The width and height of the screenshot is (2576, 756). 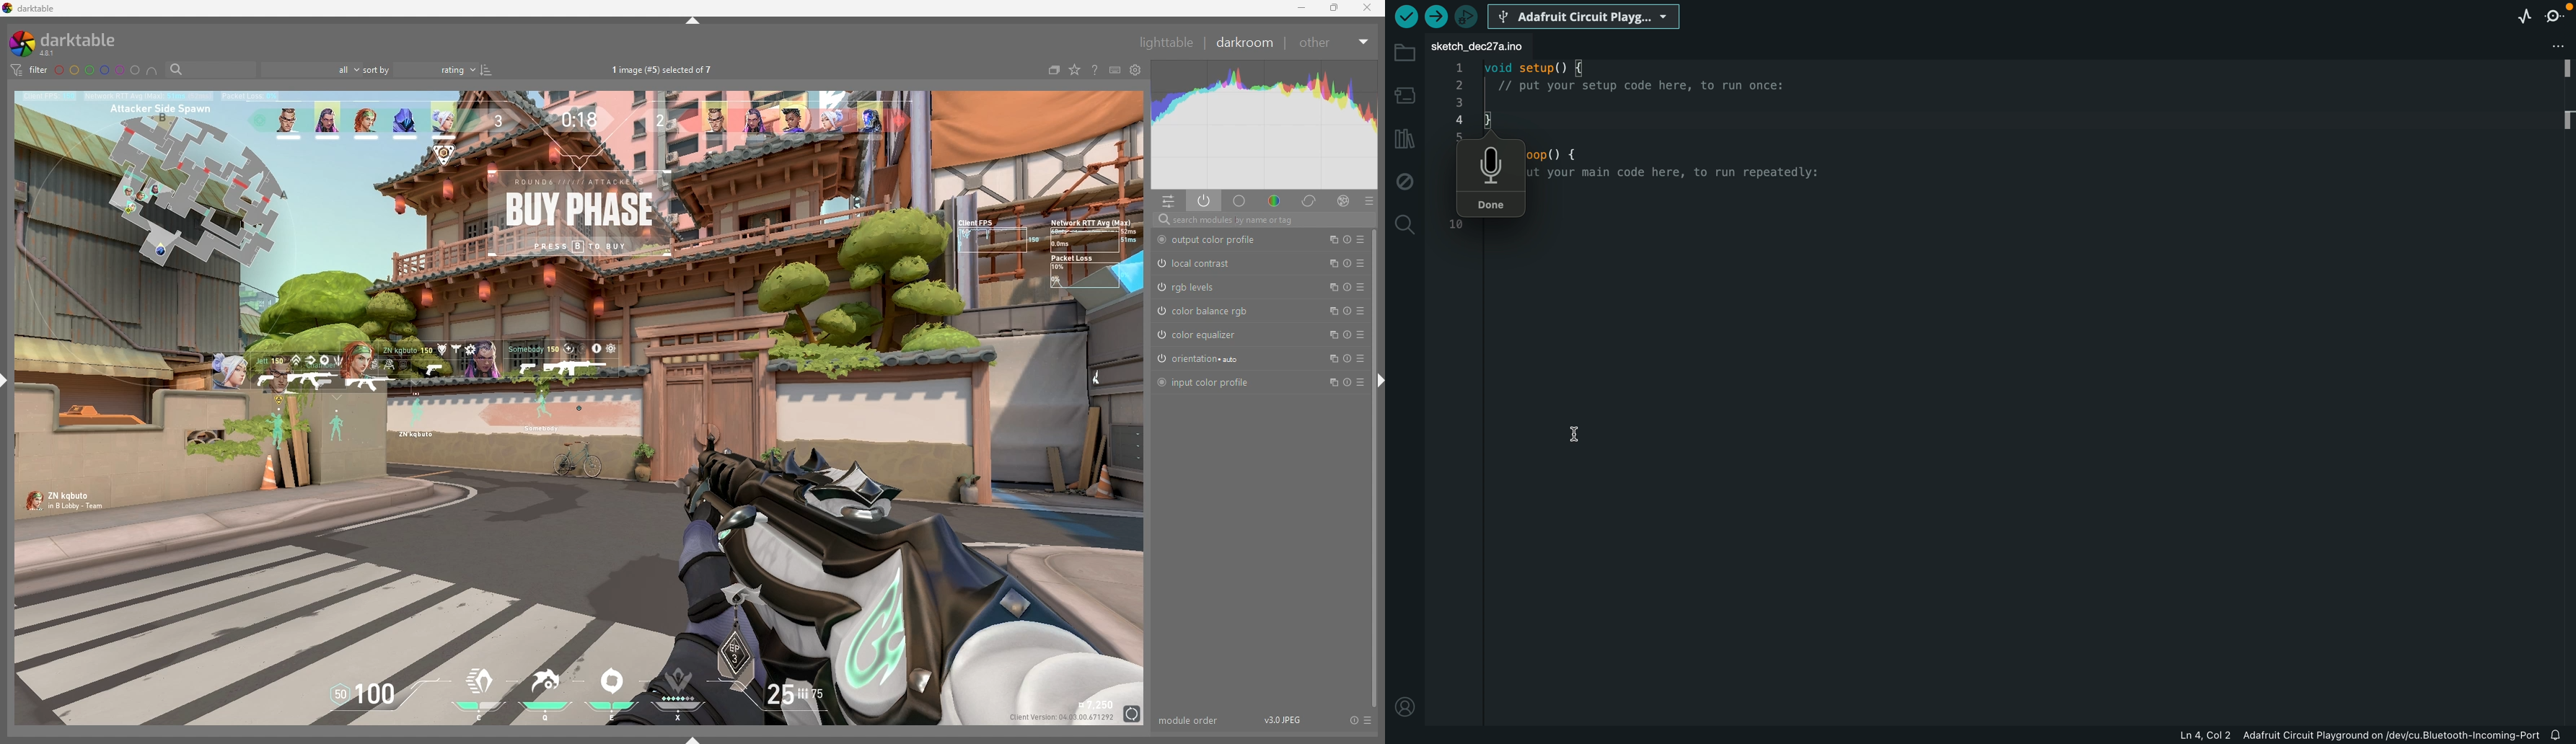 I want to click on quick access panel, so click(x=1169, y=201).